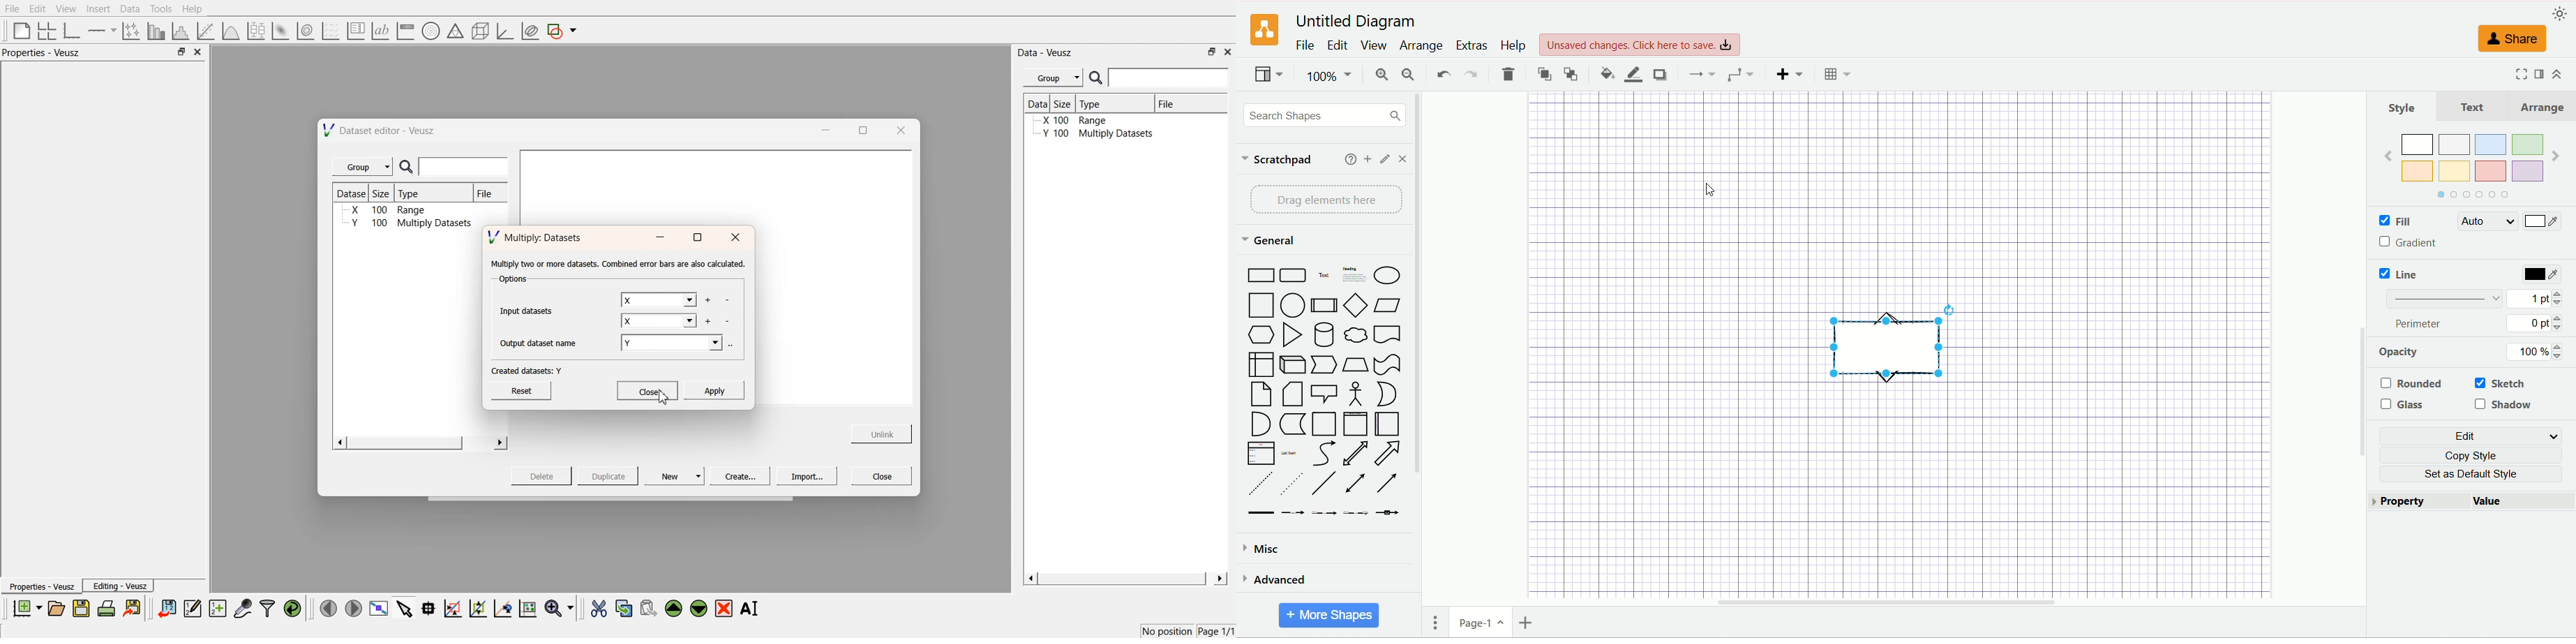 The image size is (2576, 644). What do you see at coordinates (1325, 305) in the screenshot?
I see `process` at bounding box center [1325, 305].